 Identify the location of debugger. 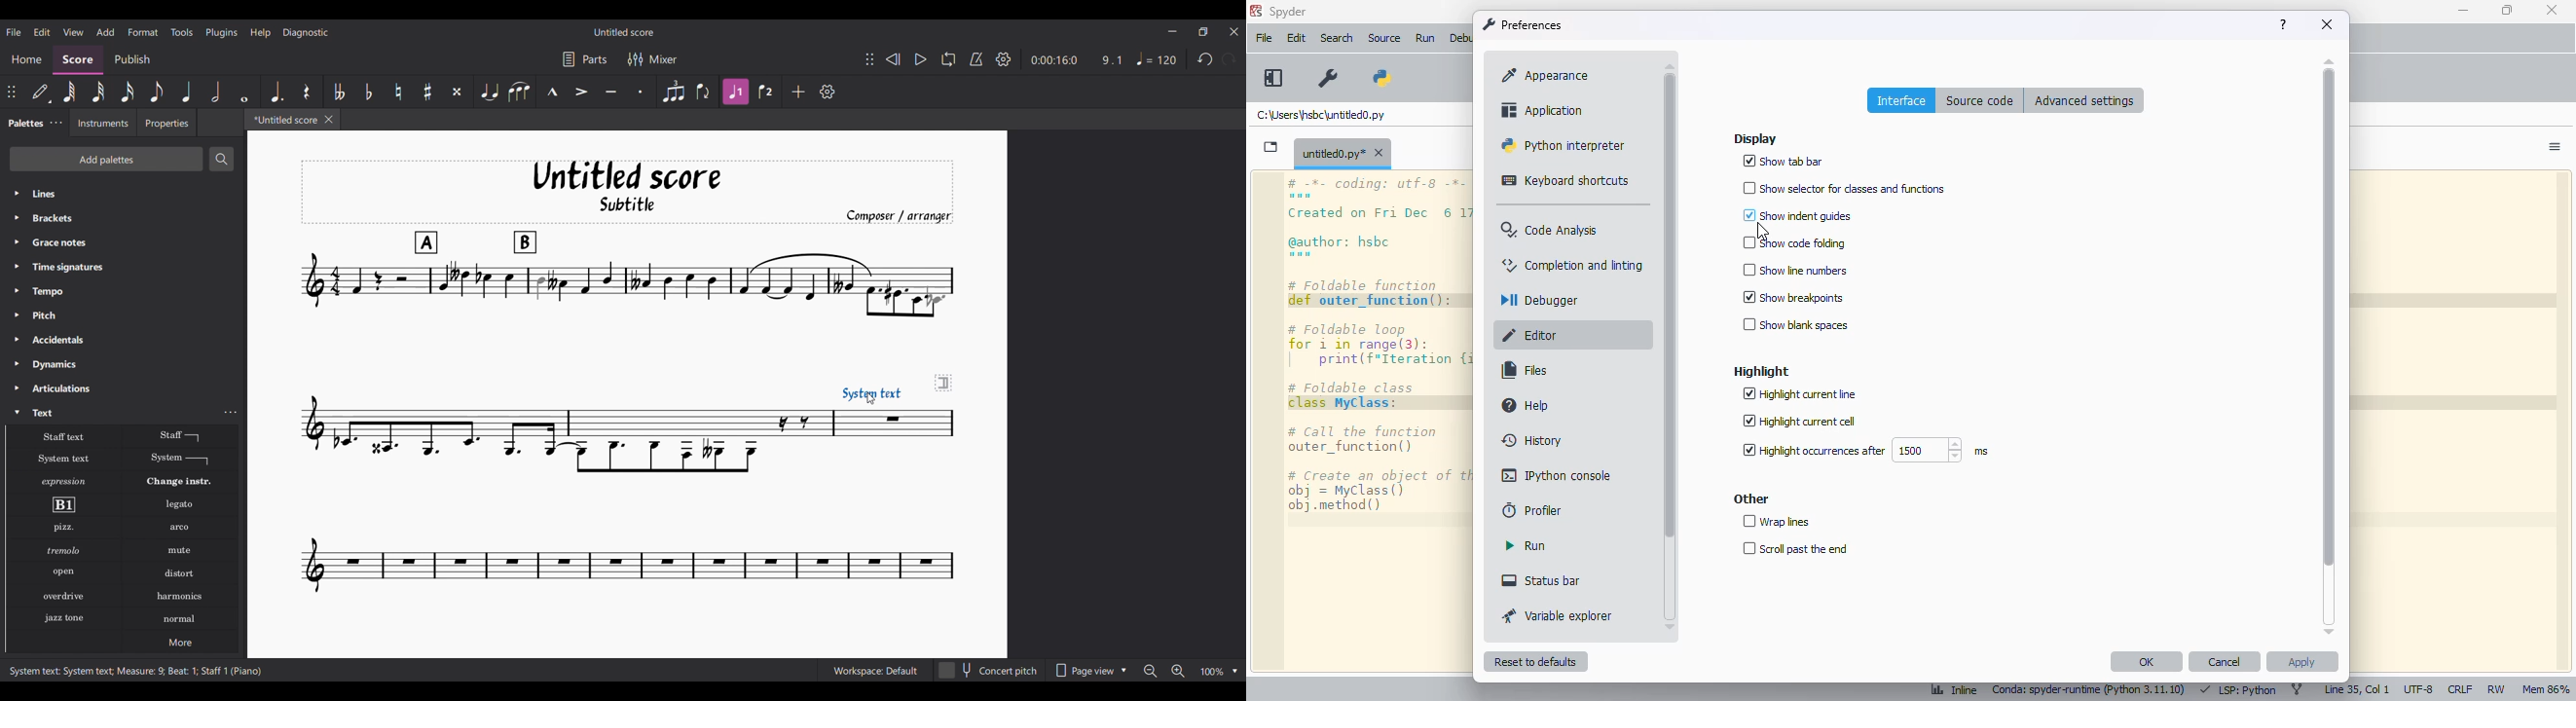
(1536, 300).